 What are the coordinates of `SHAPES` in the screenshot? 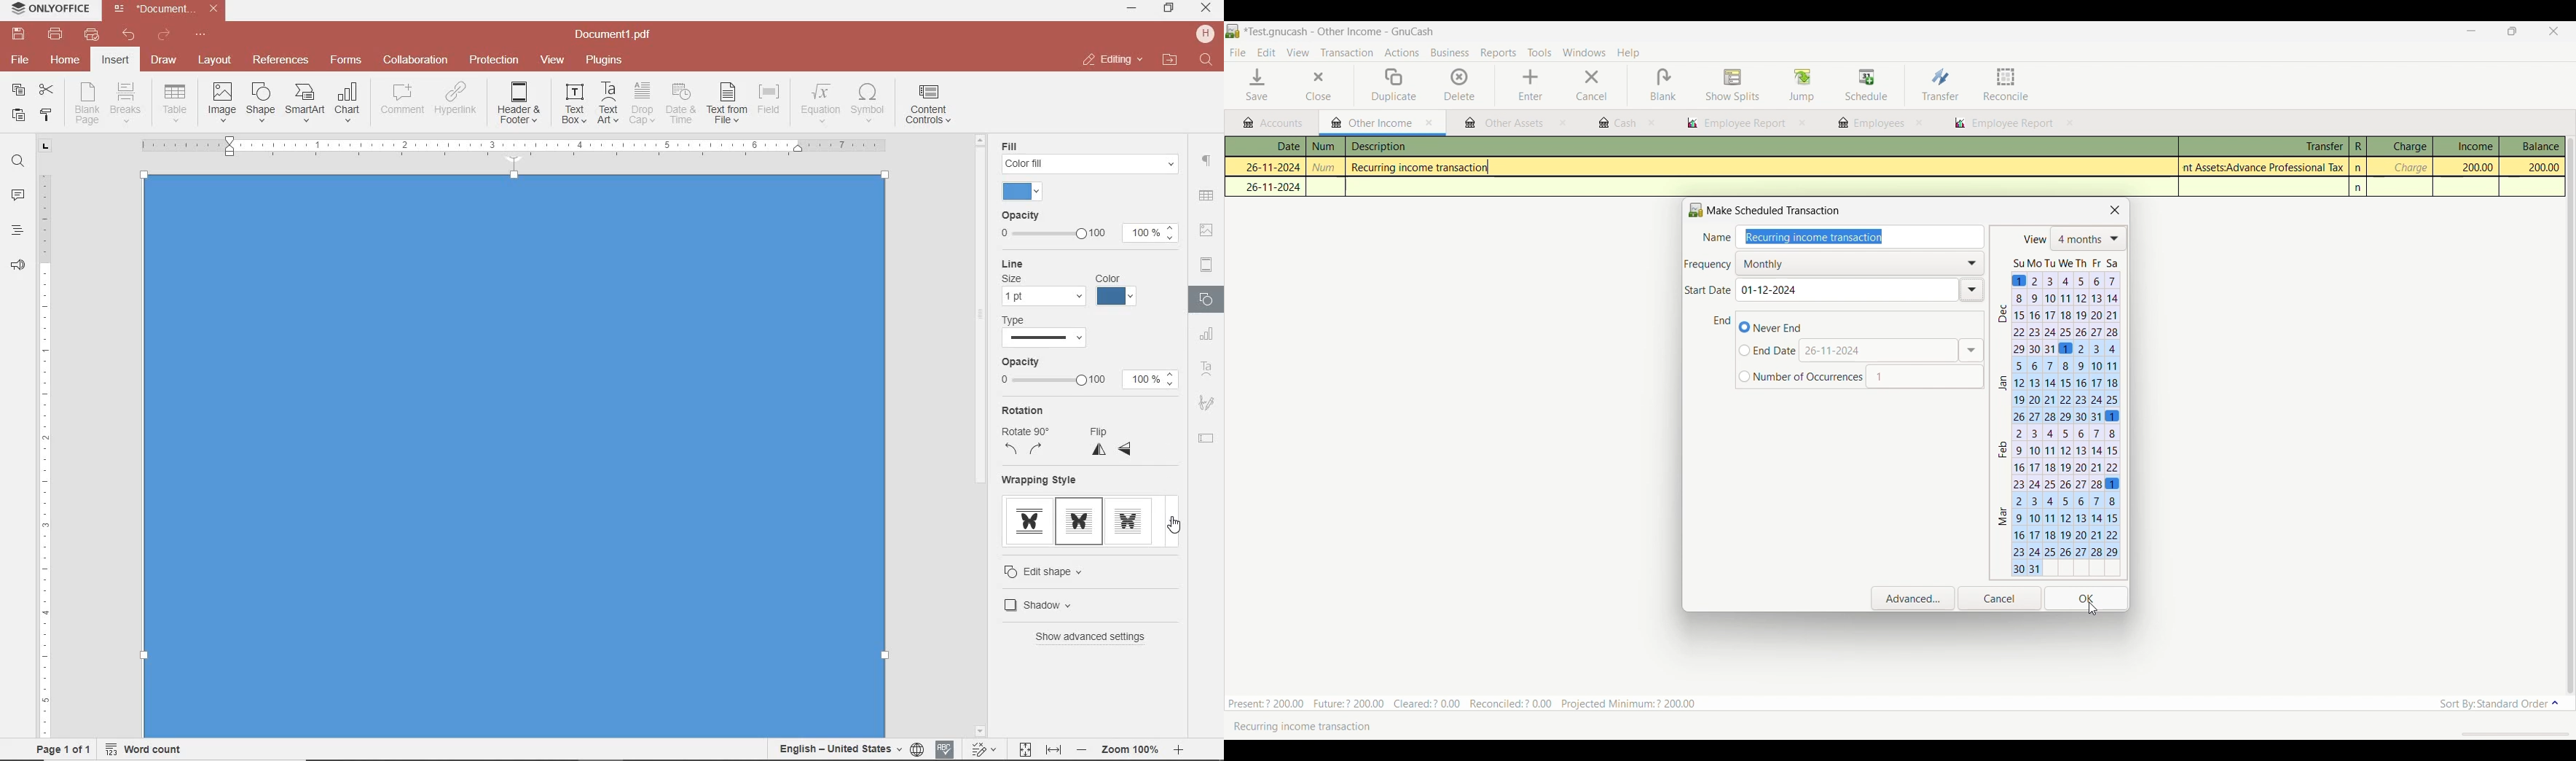 It's located at (1207, 301).